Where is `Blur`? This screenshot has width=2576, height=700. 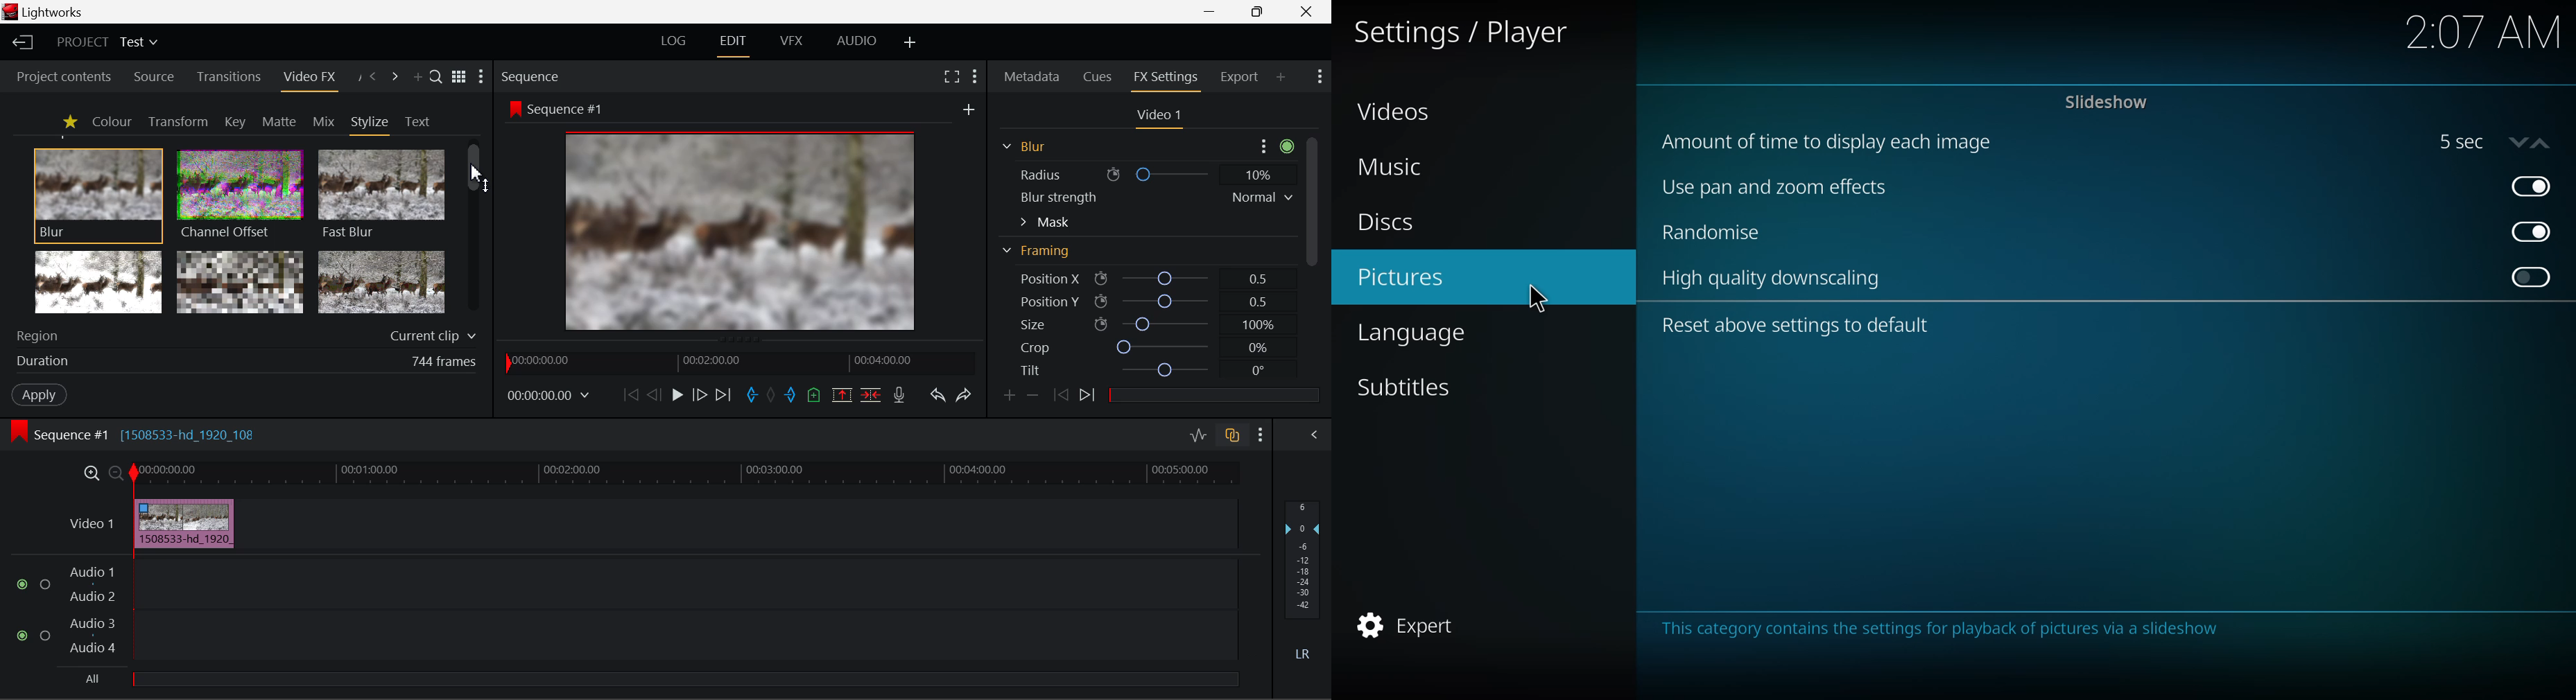
Blur is located at coordinates (1022, 145).